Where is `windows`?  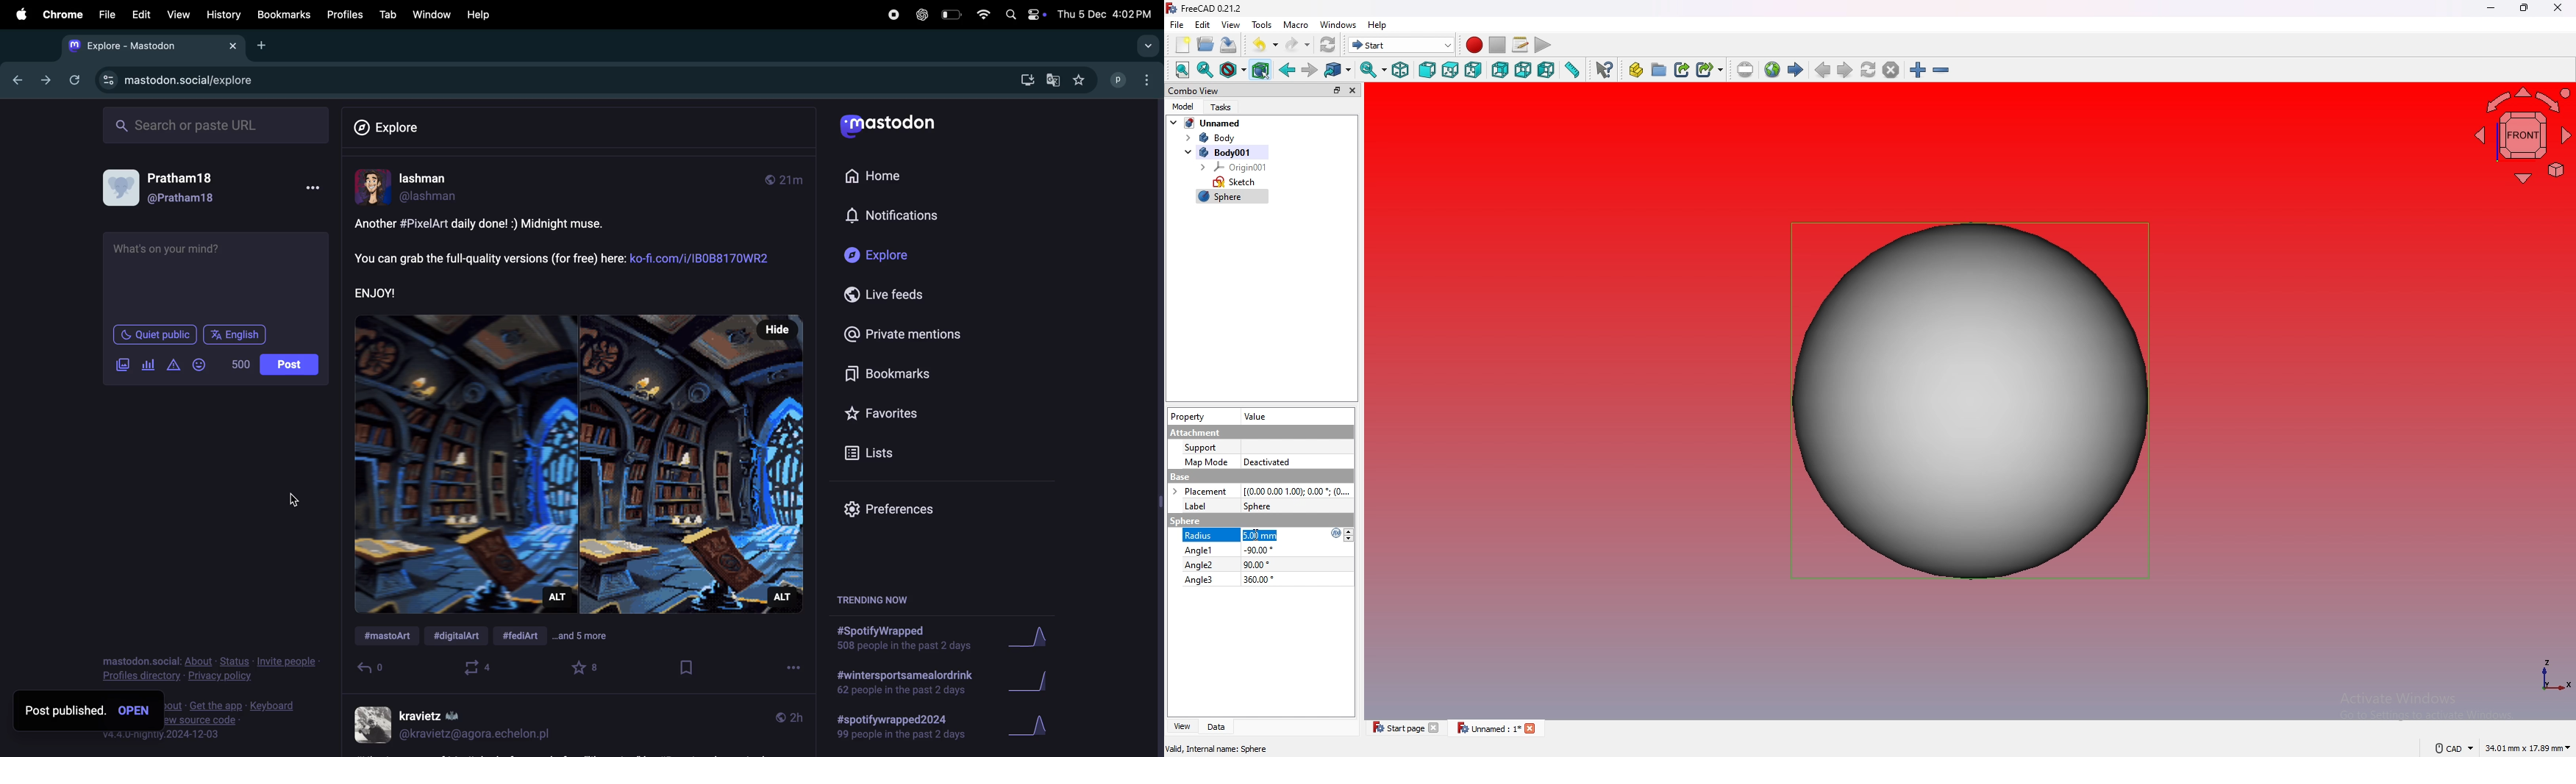
windows is located at coordinates (1339, 25).